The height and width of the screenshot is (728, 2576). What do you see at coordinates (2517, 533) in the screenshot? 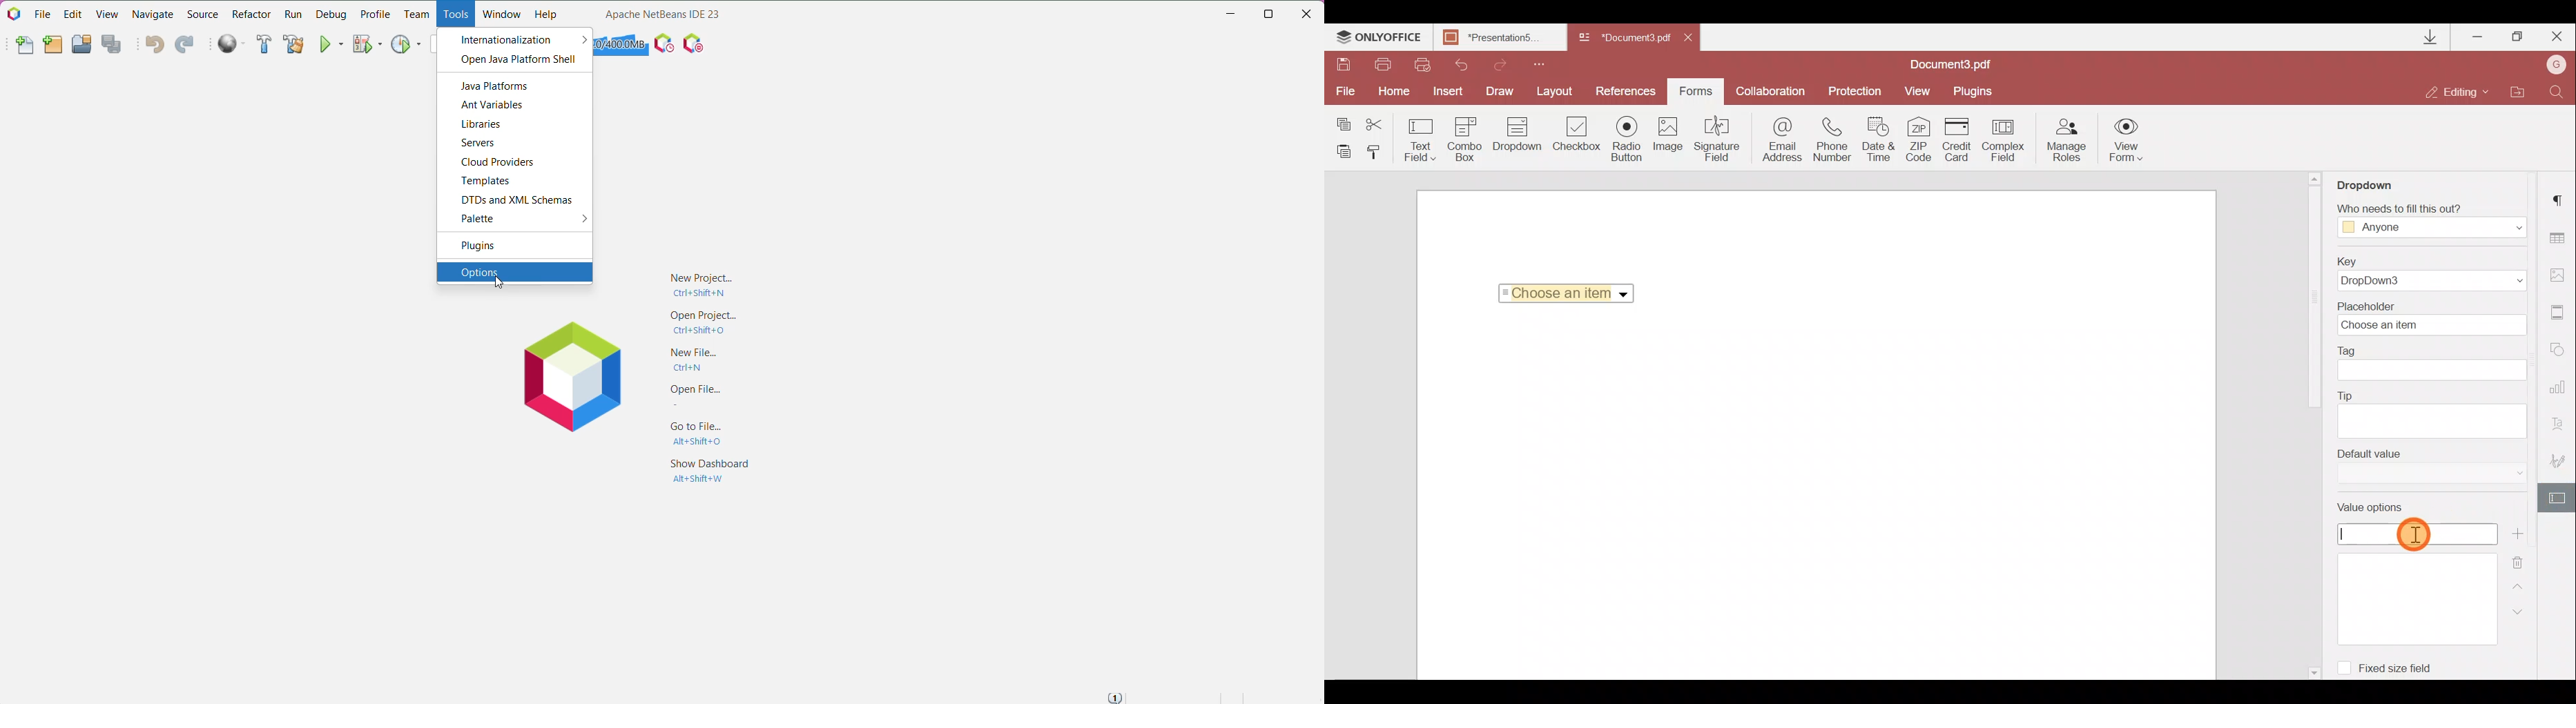
I see `Add` at bounding box center [2517, 533].